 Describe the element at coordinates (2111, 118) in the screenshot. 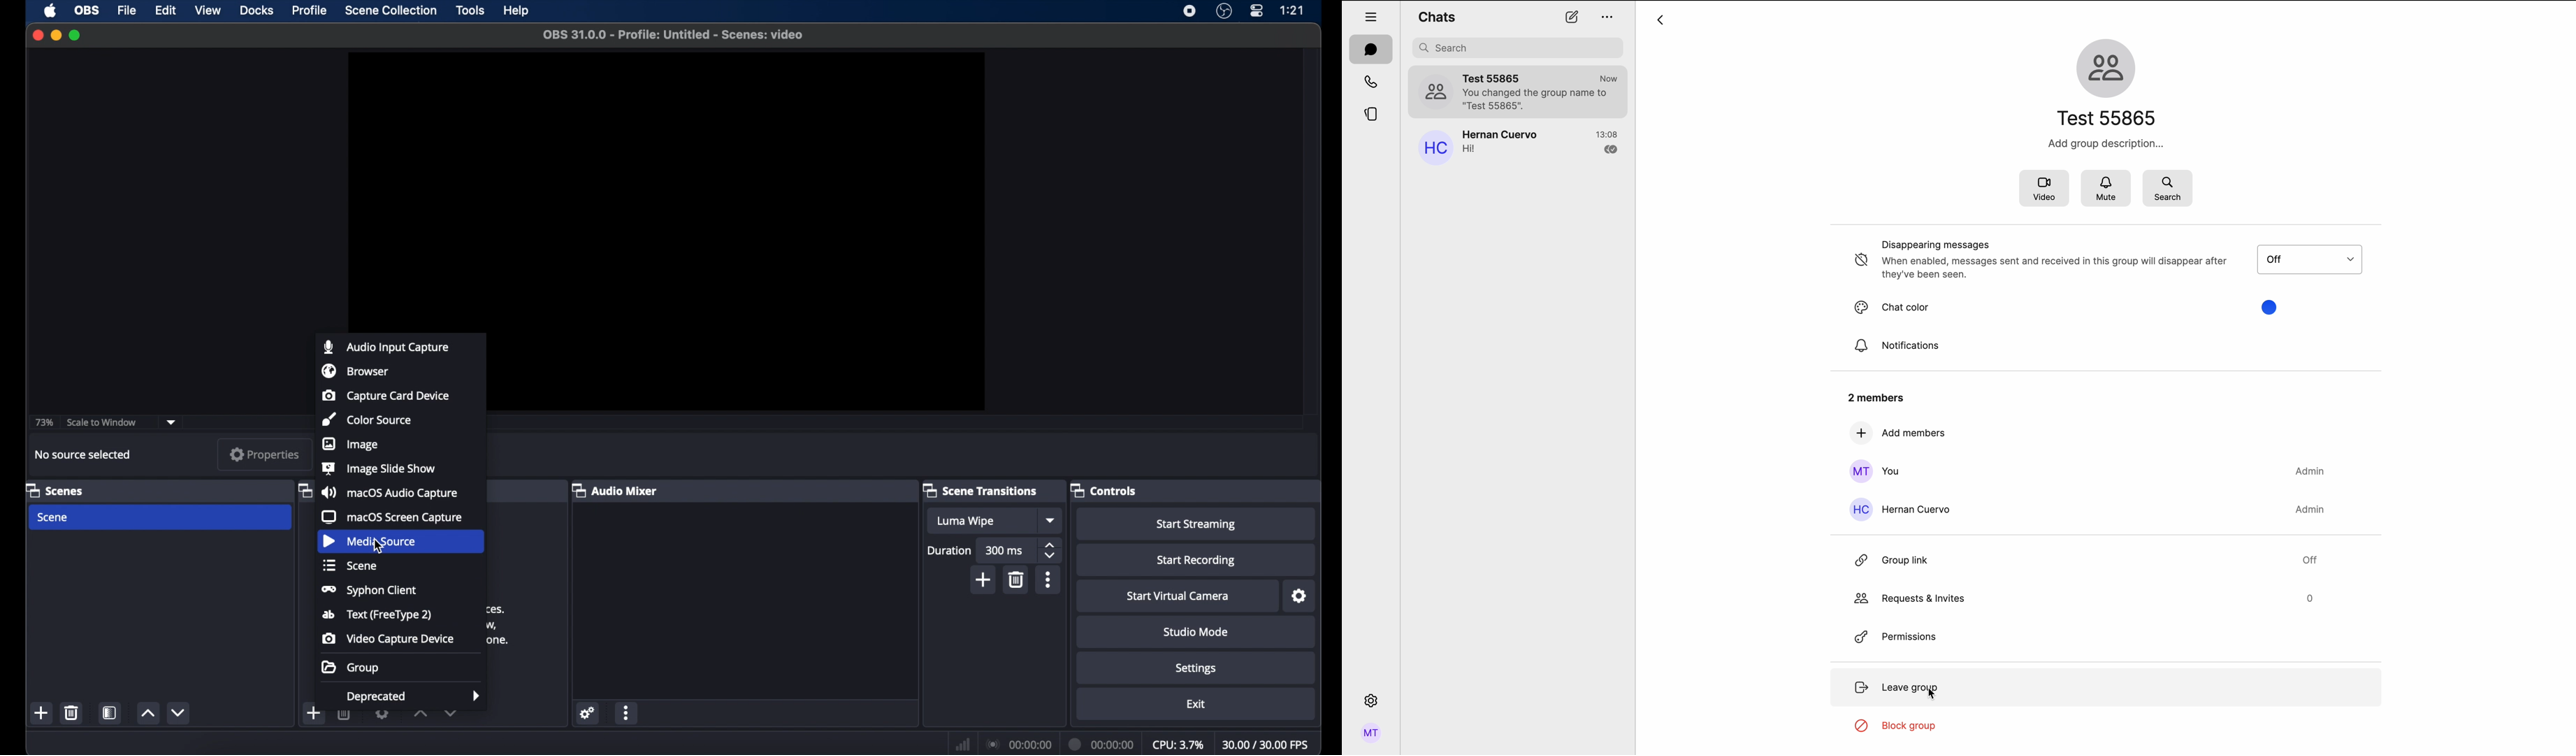

I see `name group` at that location.